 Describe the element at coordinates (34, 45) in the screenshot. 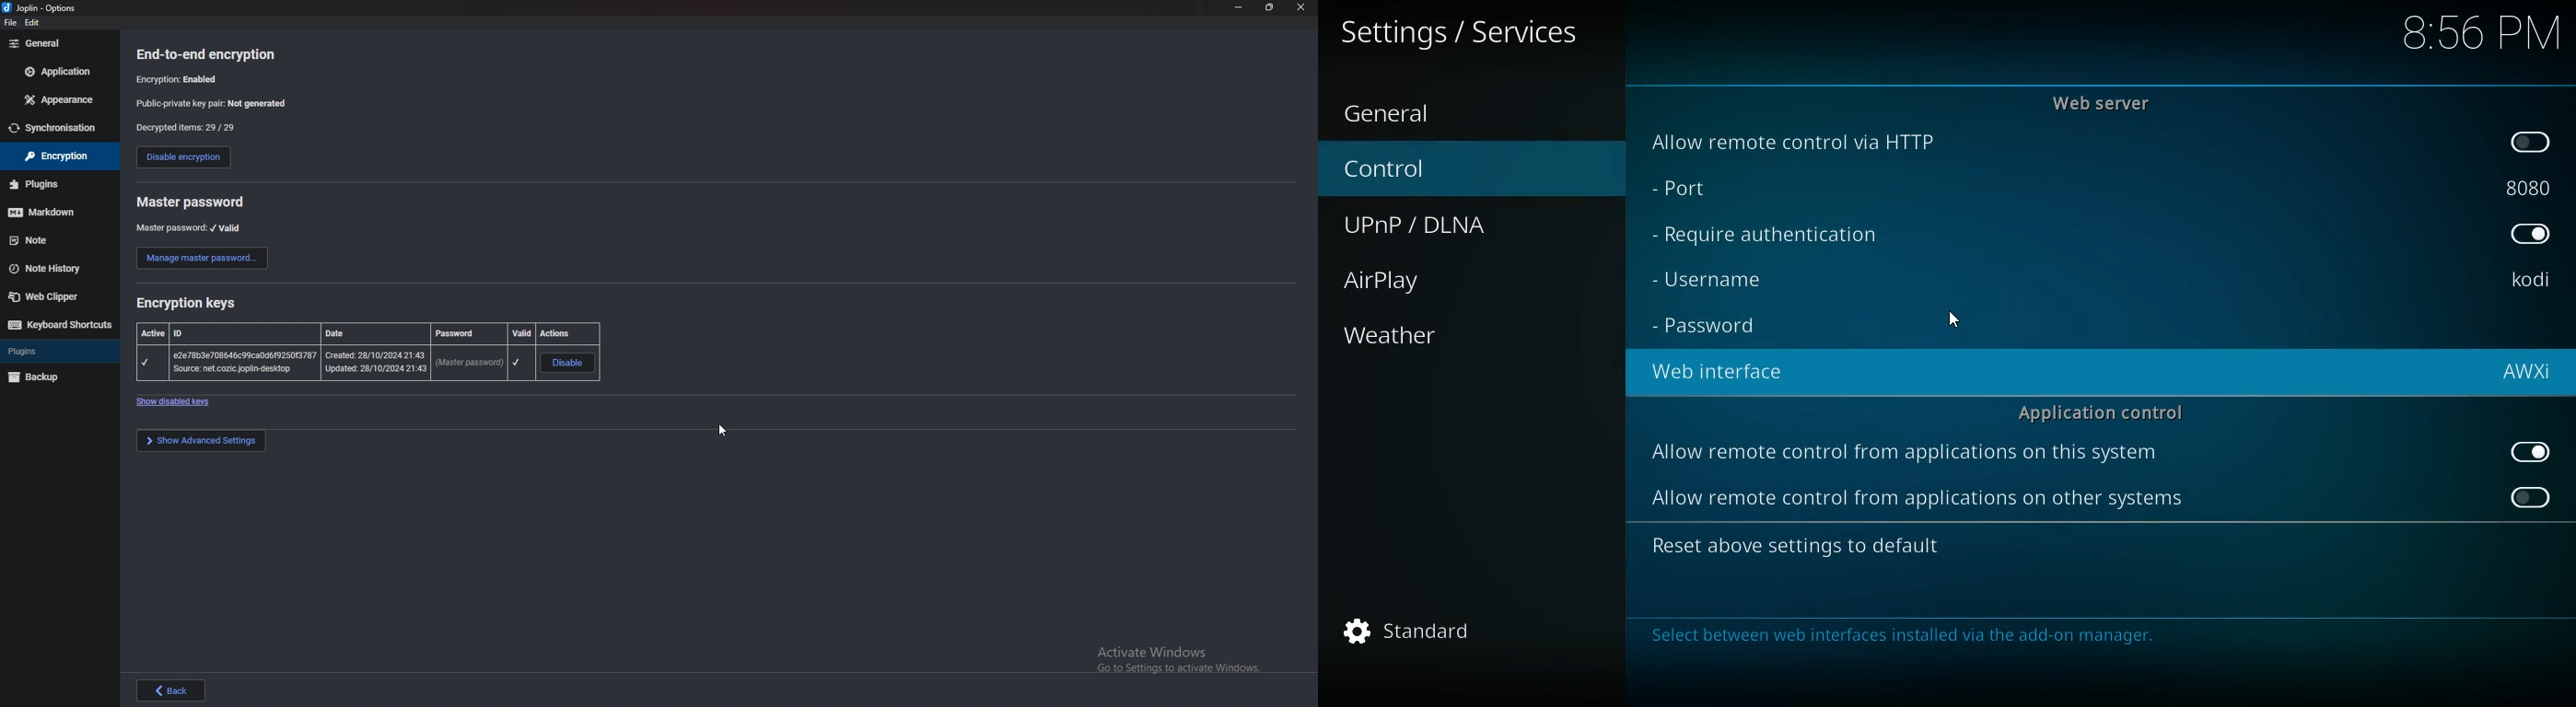

I see `` at that location.